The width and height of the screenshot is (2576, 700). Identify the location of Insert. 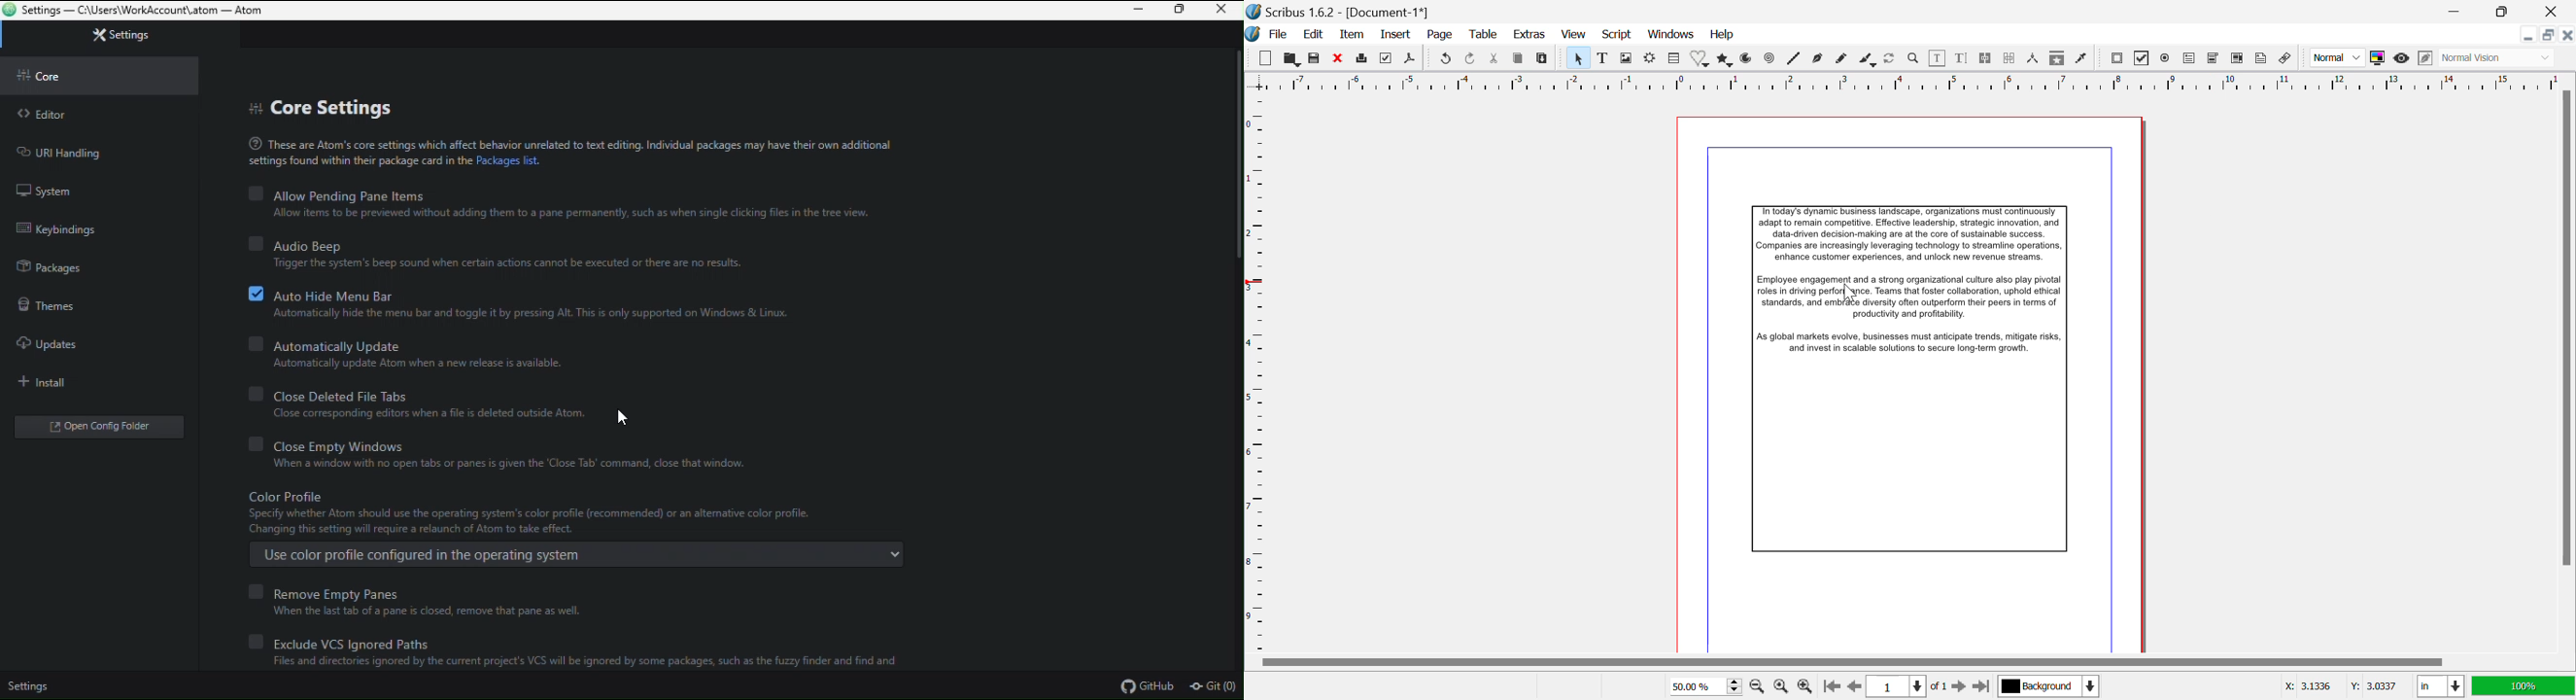
(1397, 34).